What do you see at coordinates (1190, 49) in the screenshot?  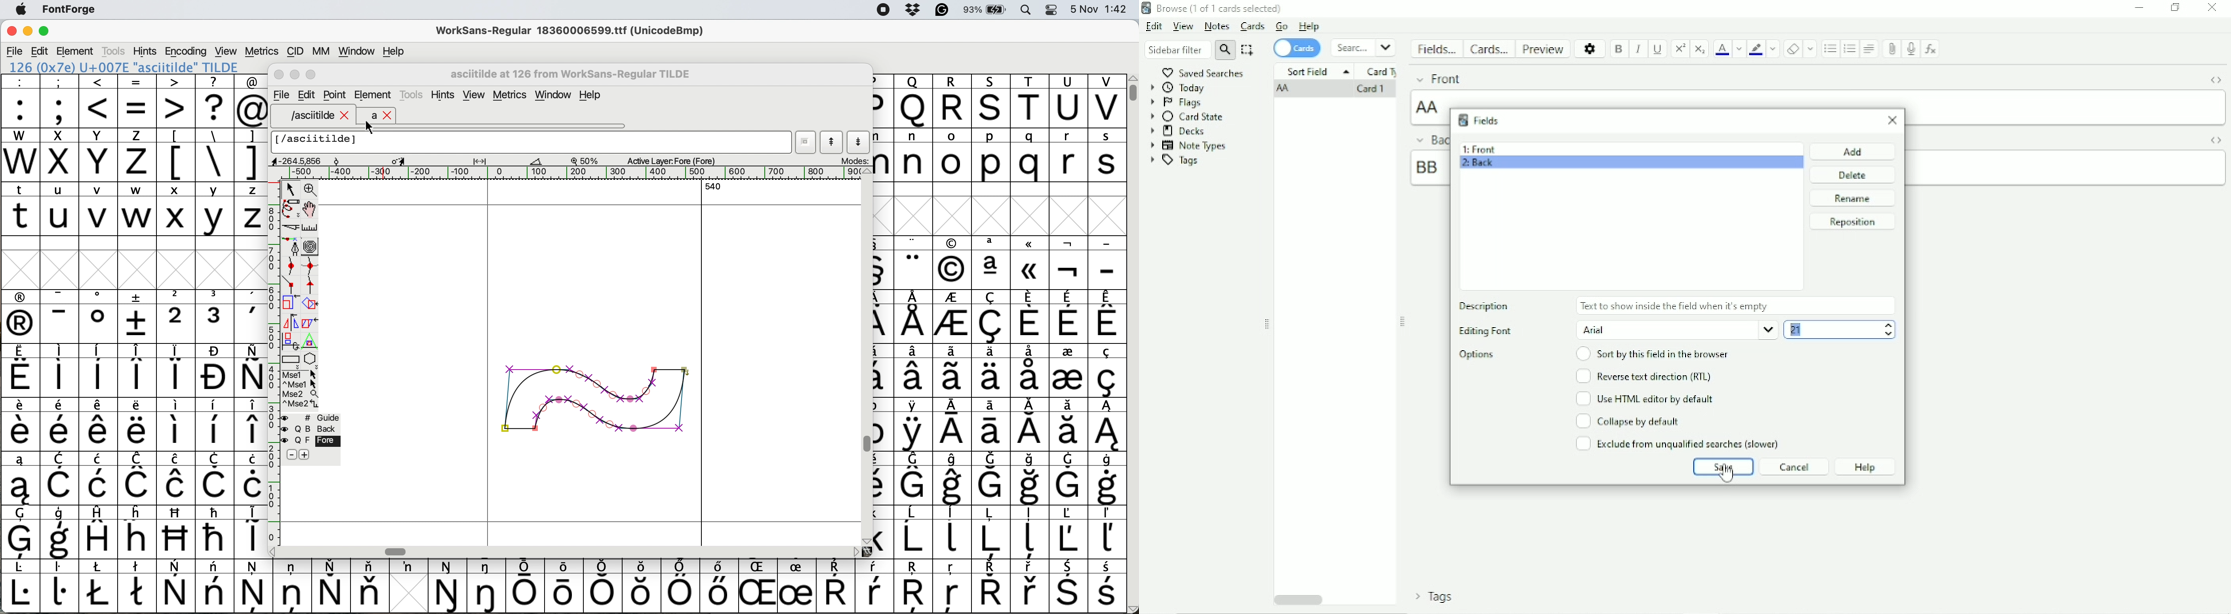 I see `Sidebar filter` at bounding box center [1190, 49].